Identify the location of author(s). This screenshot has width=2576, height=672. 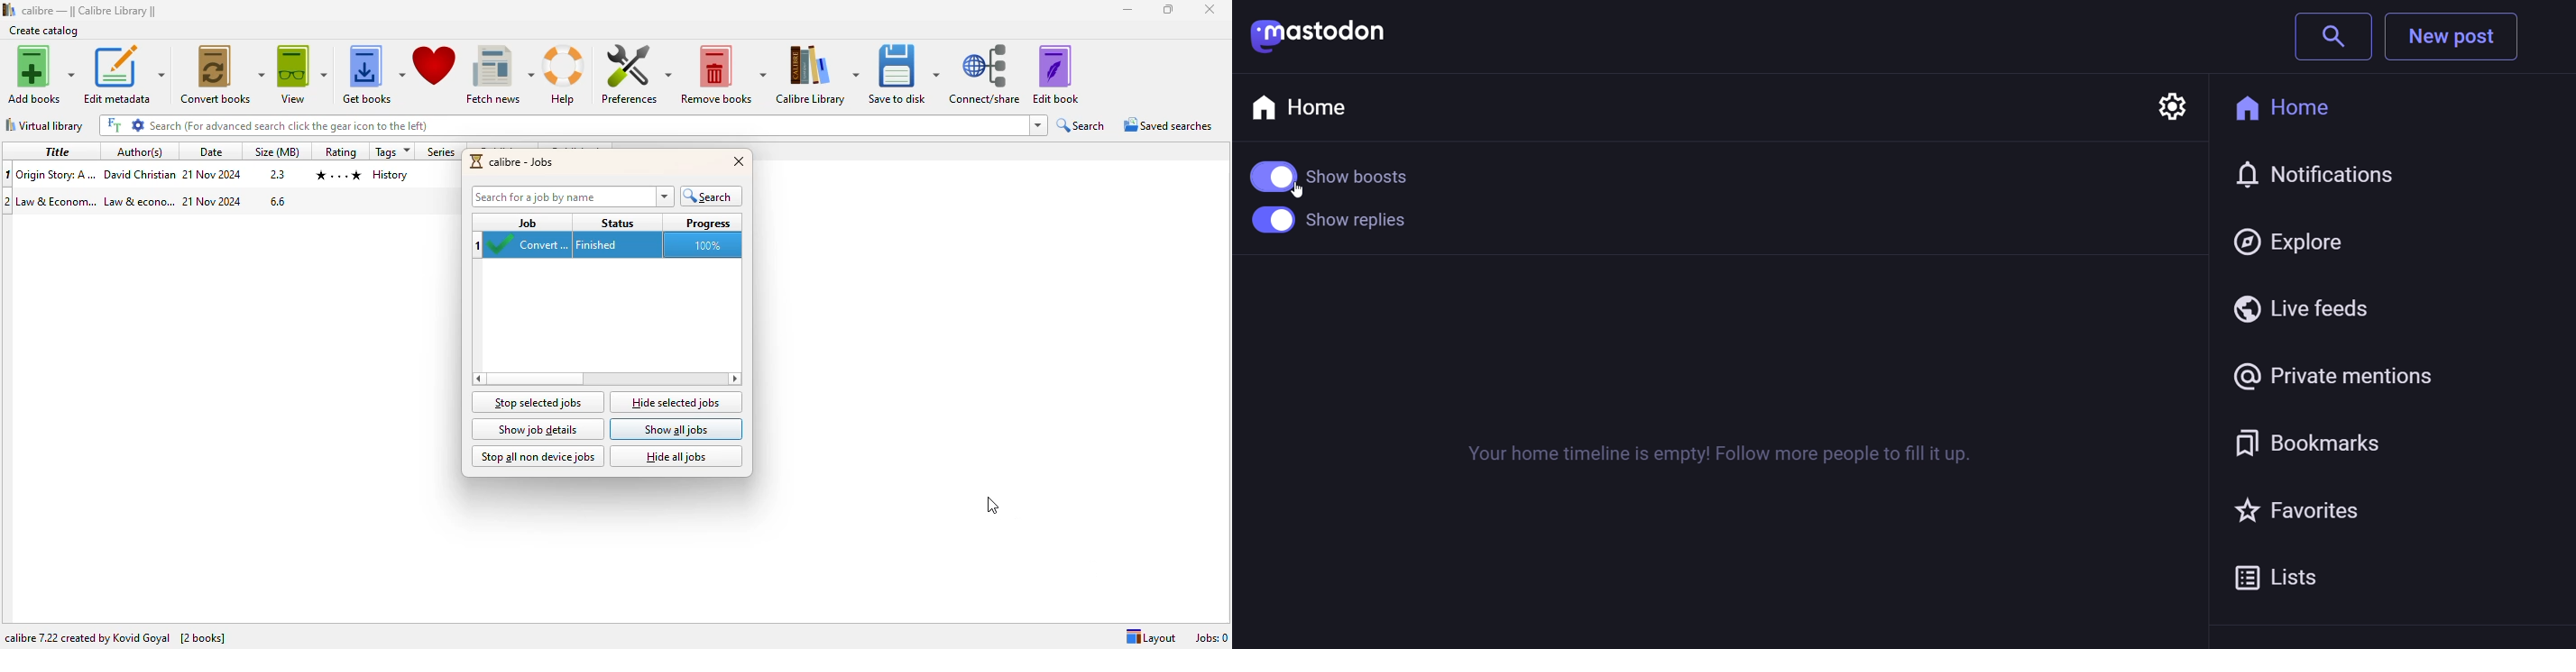
(141, 151).